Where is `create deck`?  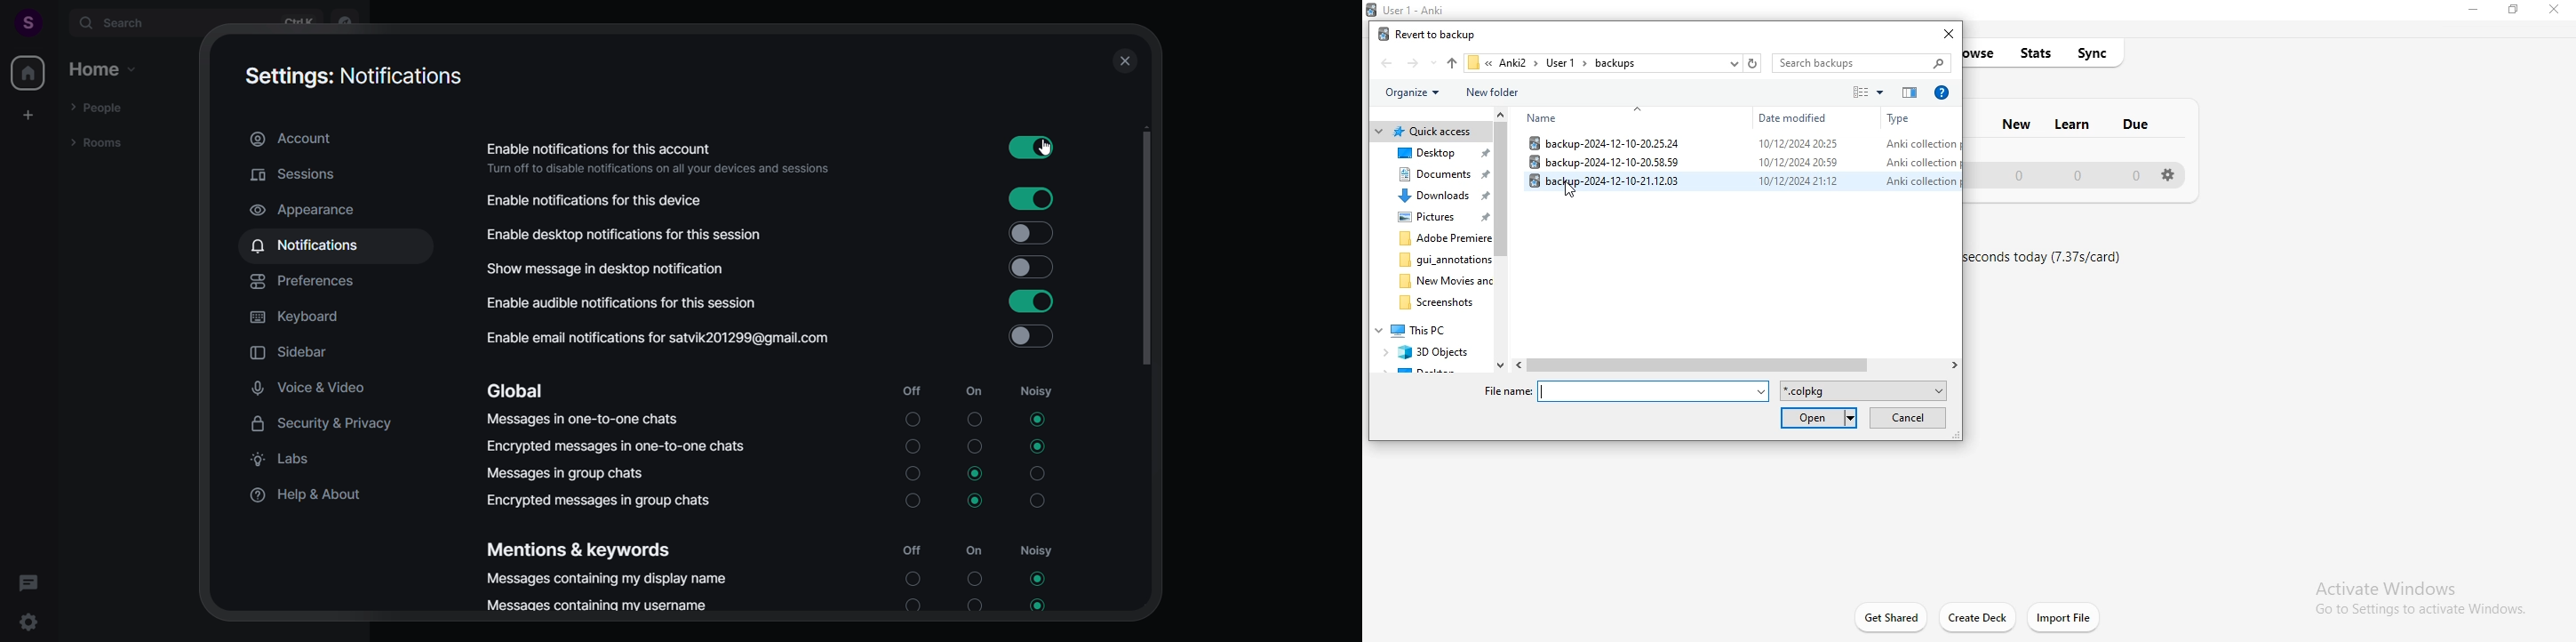 create deck is located at coordinates (1979, 617).